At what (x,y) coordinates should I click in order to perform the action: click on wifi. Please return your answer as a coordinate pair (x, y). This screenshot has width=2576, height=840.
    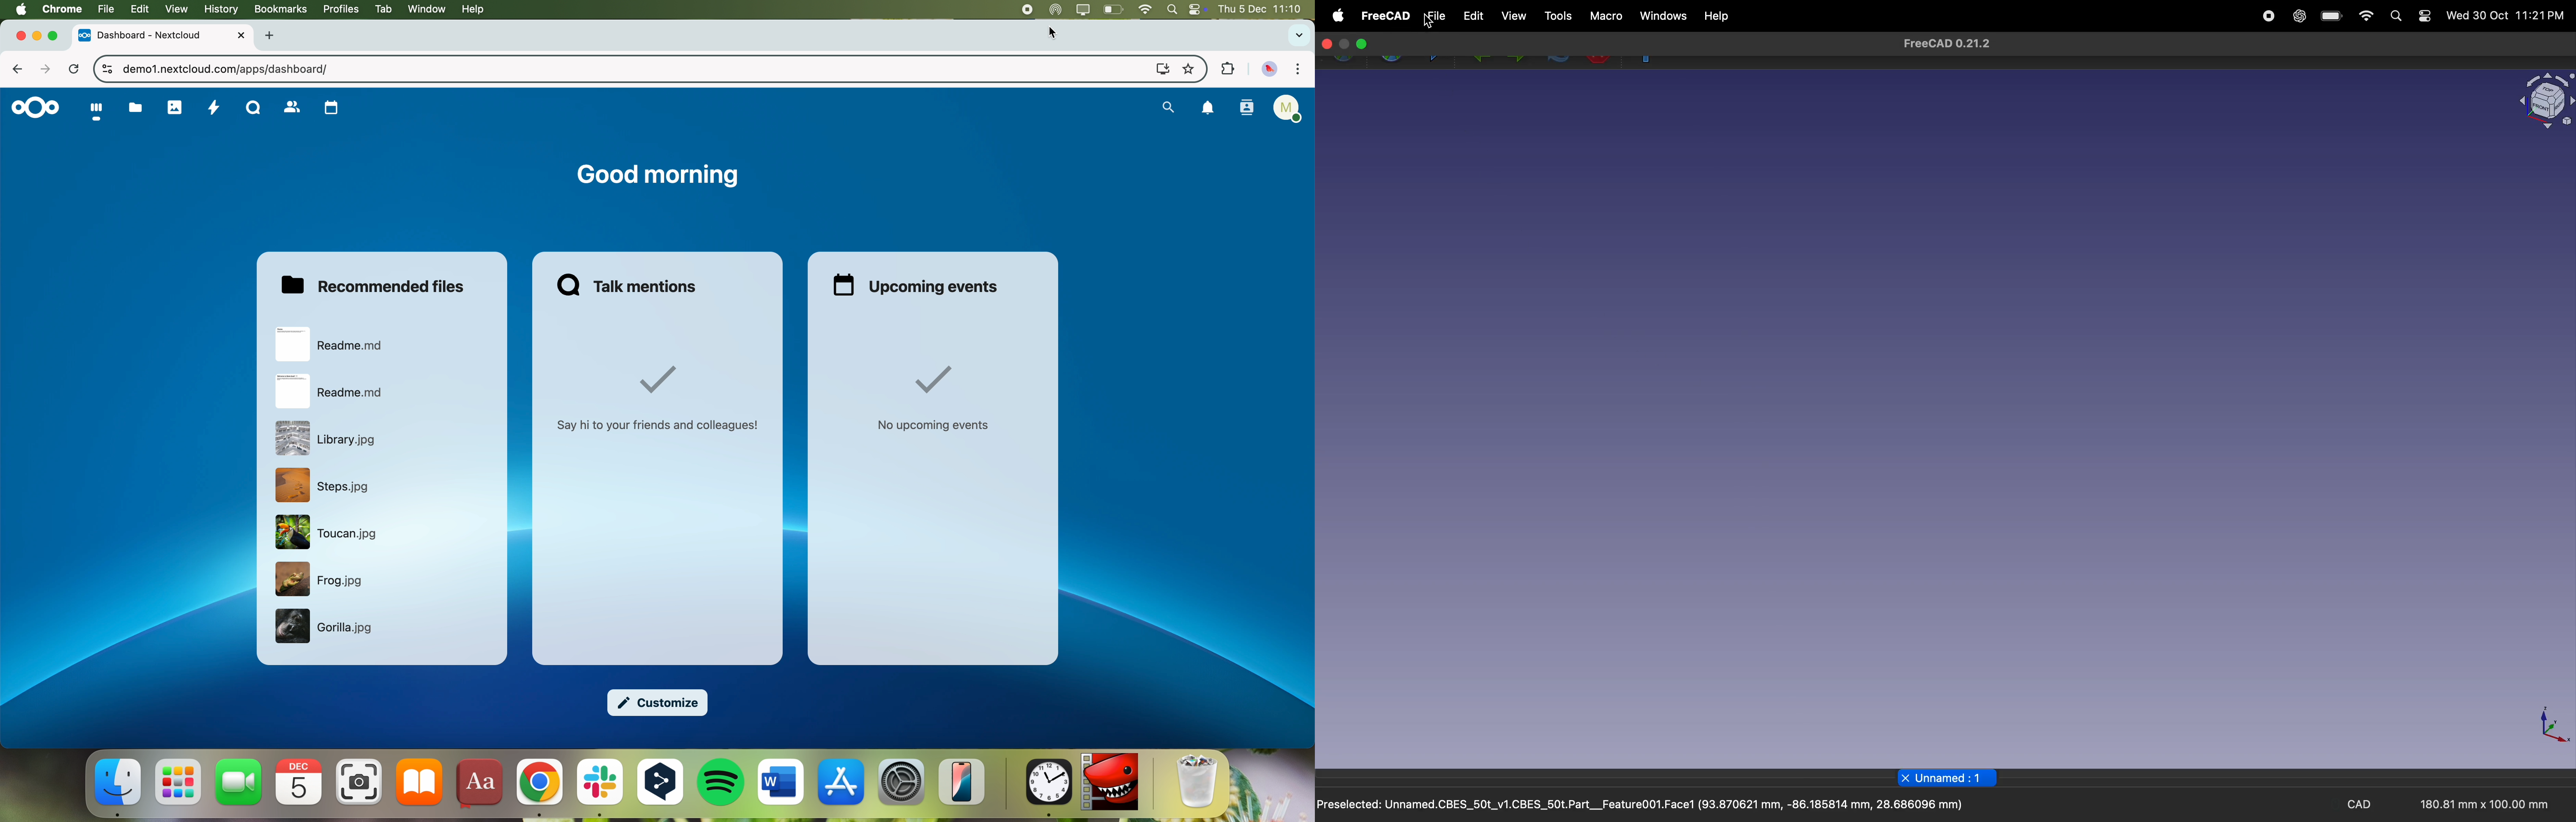
    Looking at the image, I should click on (2365, 18).